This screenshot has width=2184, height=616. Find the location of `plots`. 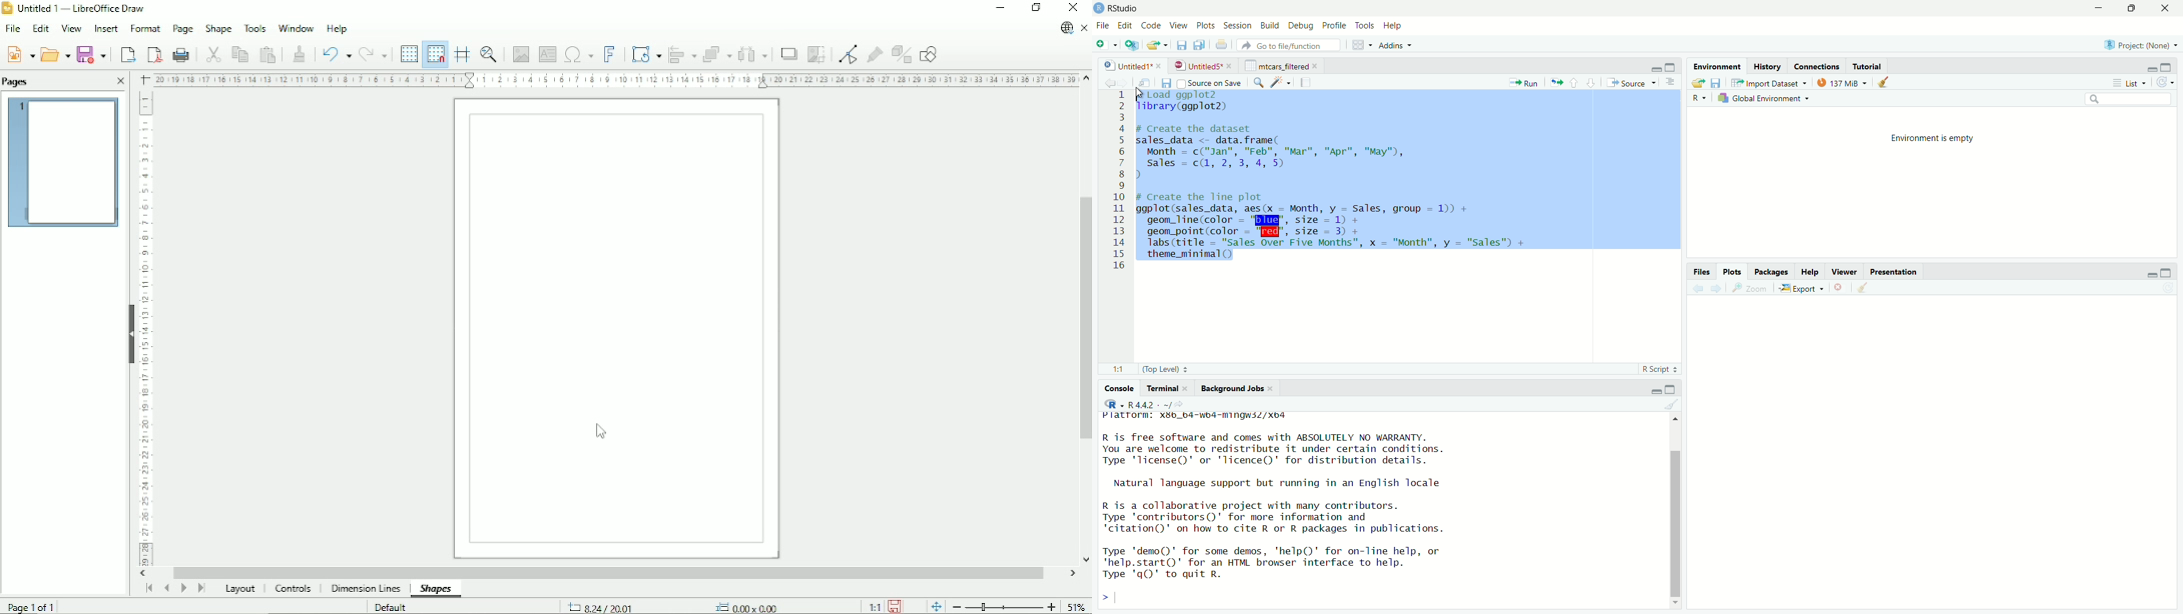

plots is located at coordinates (1734, 272).